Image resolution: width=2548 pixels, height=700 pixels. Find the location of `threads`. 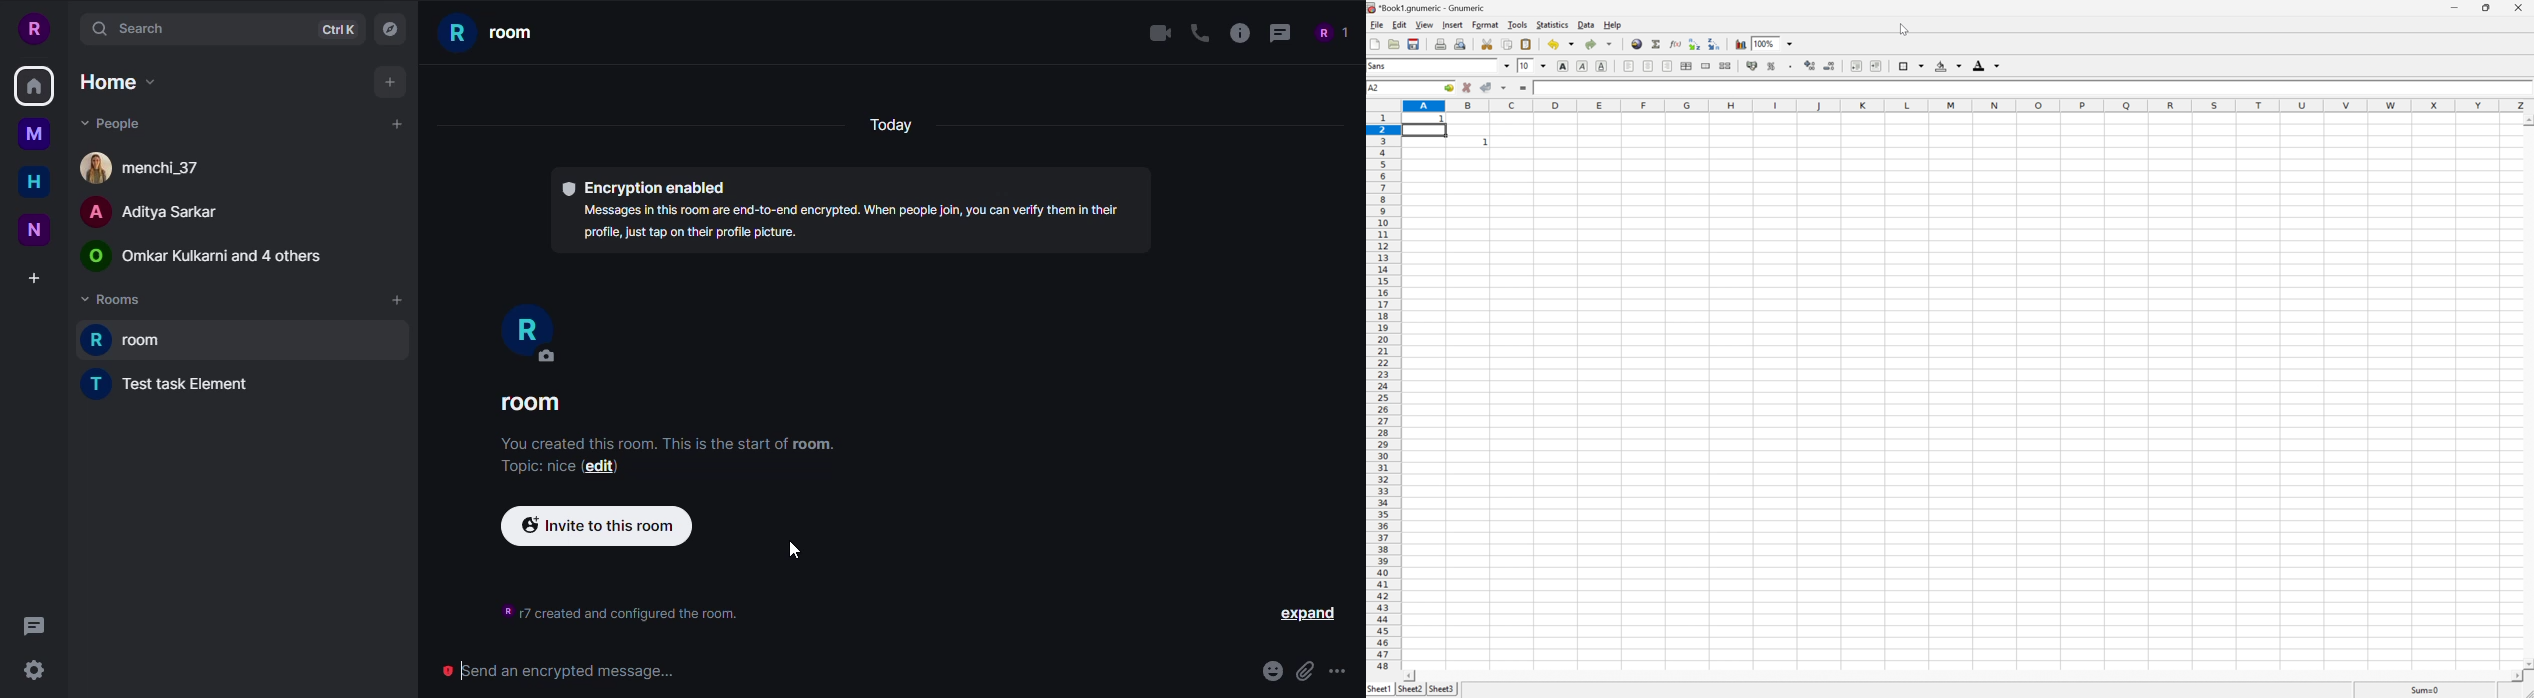

threads is located at coordinates (39, 626).